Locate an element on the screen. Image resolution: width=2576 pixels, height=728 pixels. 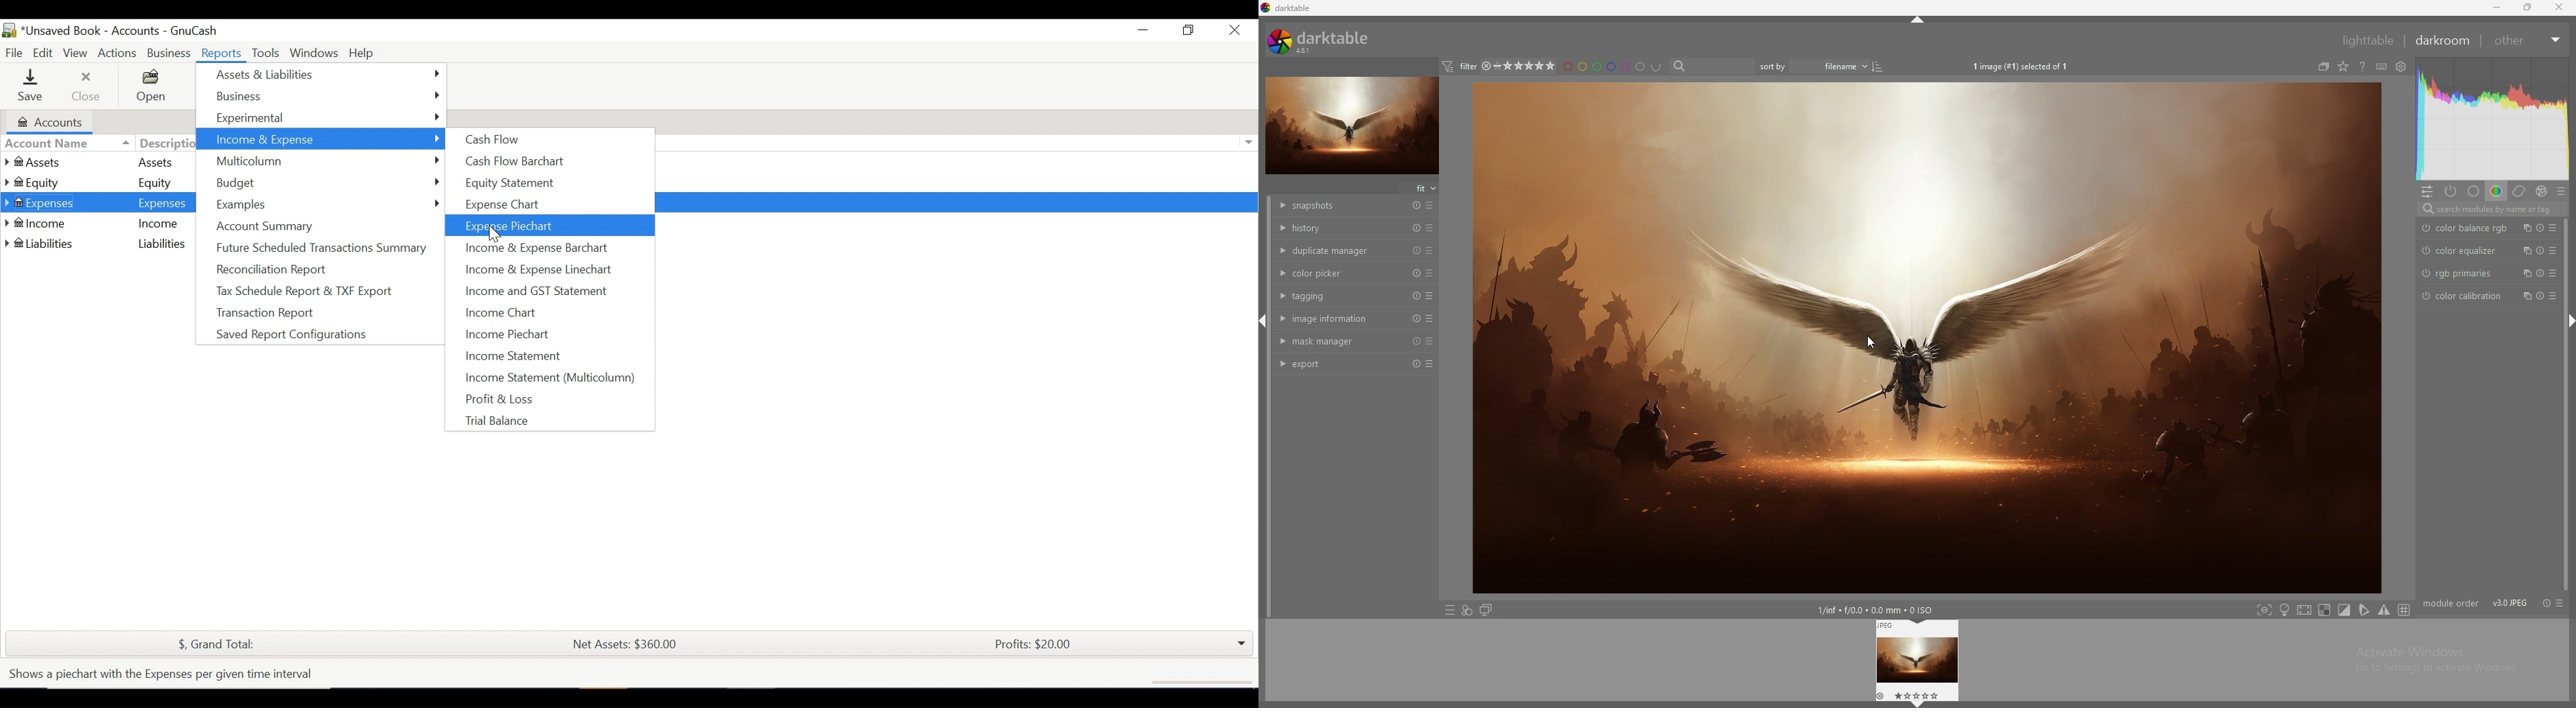
filter by color label is located at coordinates (1613, 67).